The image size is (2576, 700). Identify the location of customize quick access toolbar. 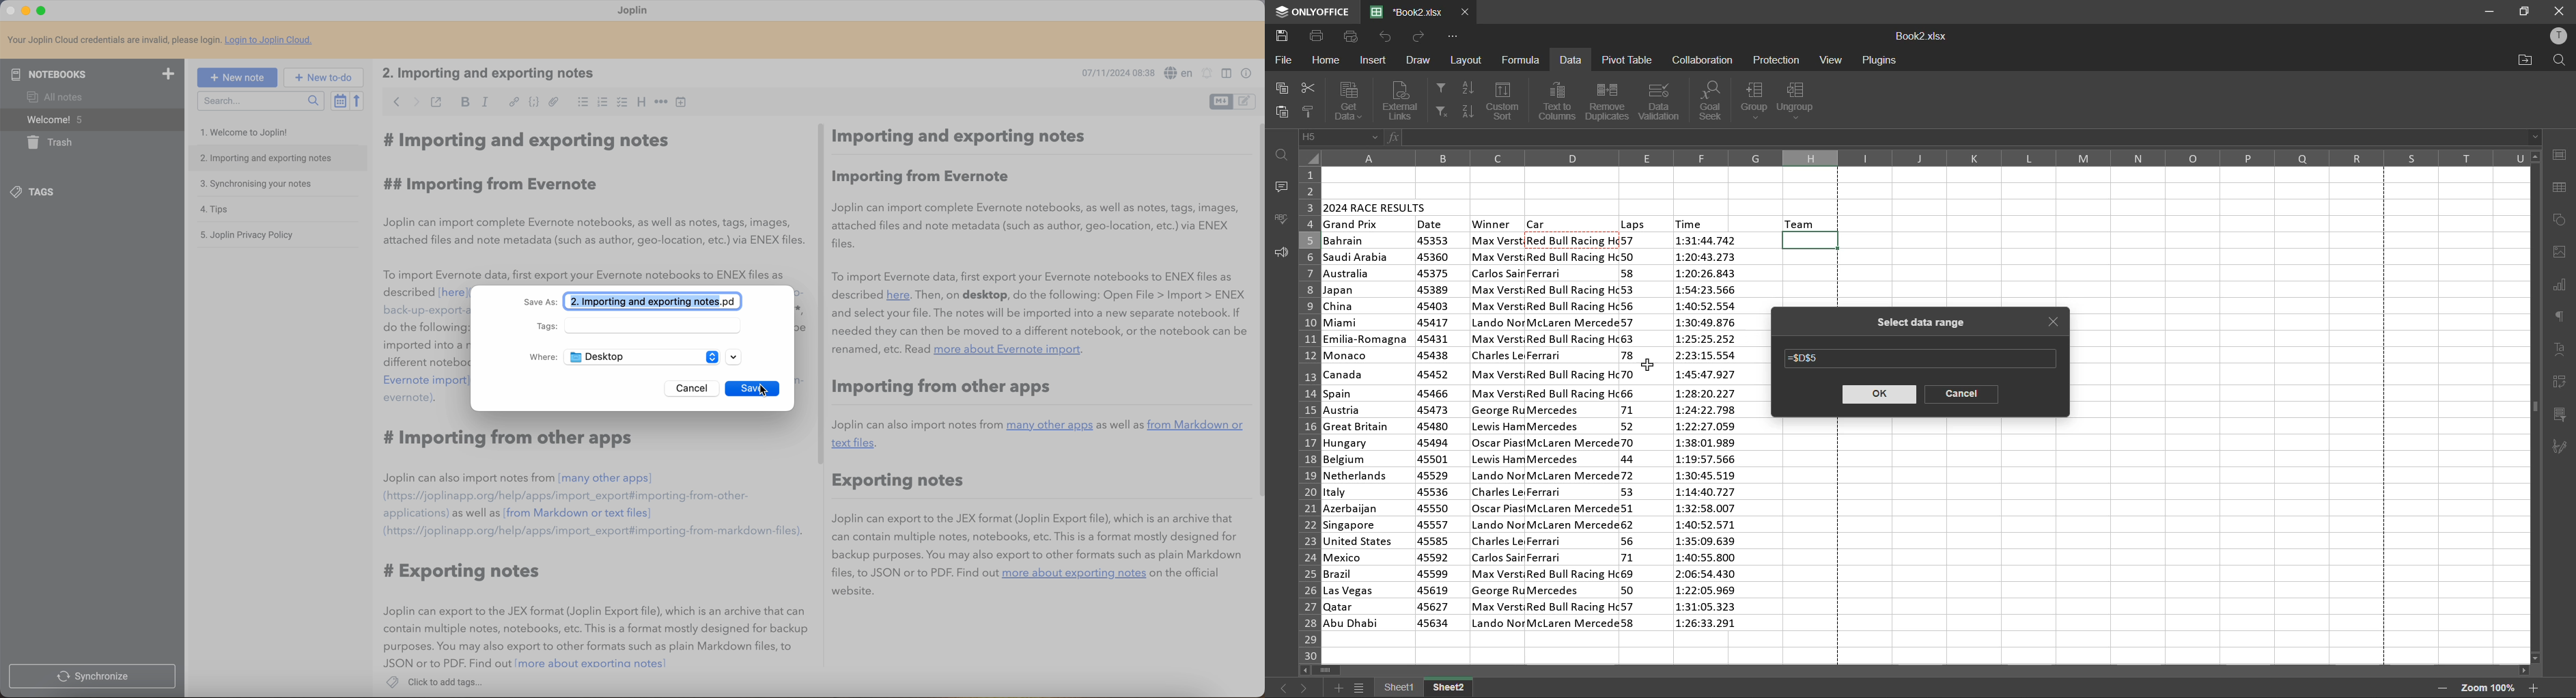
(1451, 37).